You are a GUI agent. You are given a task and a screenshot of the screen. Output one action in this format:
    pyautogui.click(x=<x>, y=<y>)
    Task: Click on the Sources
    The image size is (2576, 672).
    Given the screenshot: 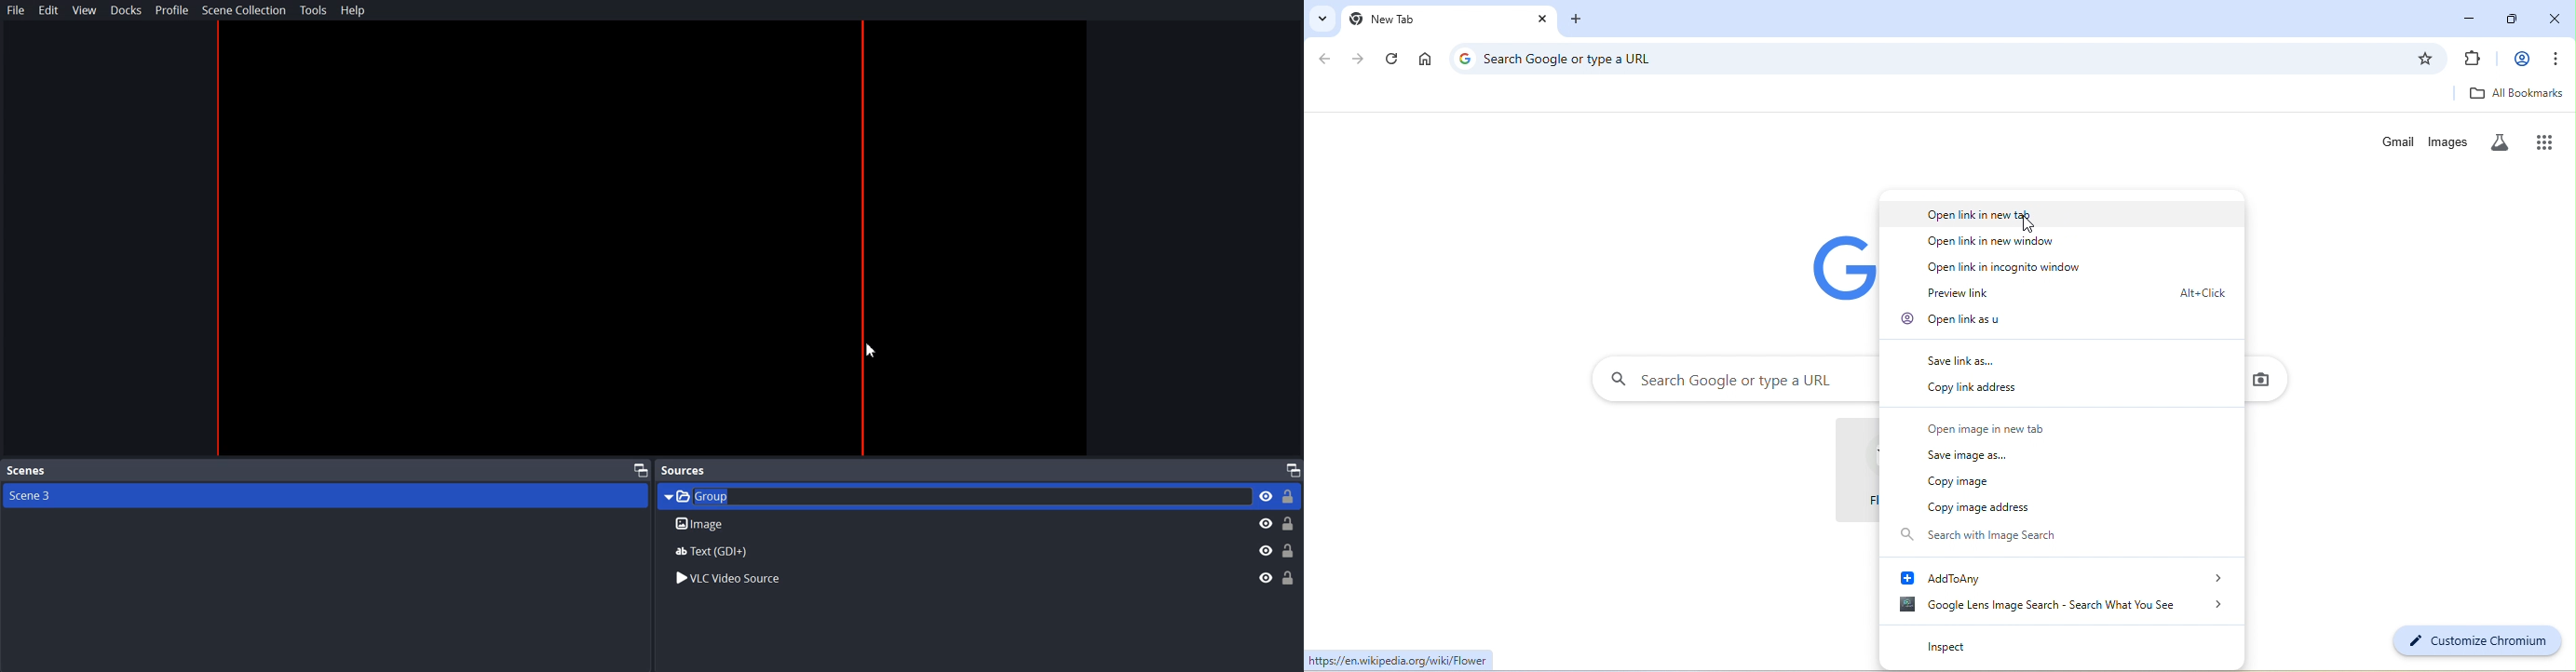 What is the action you would take?
    pyautogui.click(x=687, y=470)
    